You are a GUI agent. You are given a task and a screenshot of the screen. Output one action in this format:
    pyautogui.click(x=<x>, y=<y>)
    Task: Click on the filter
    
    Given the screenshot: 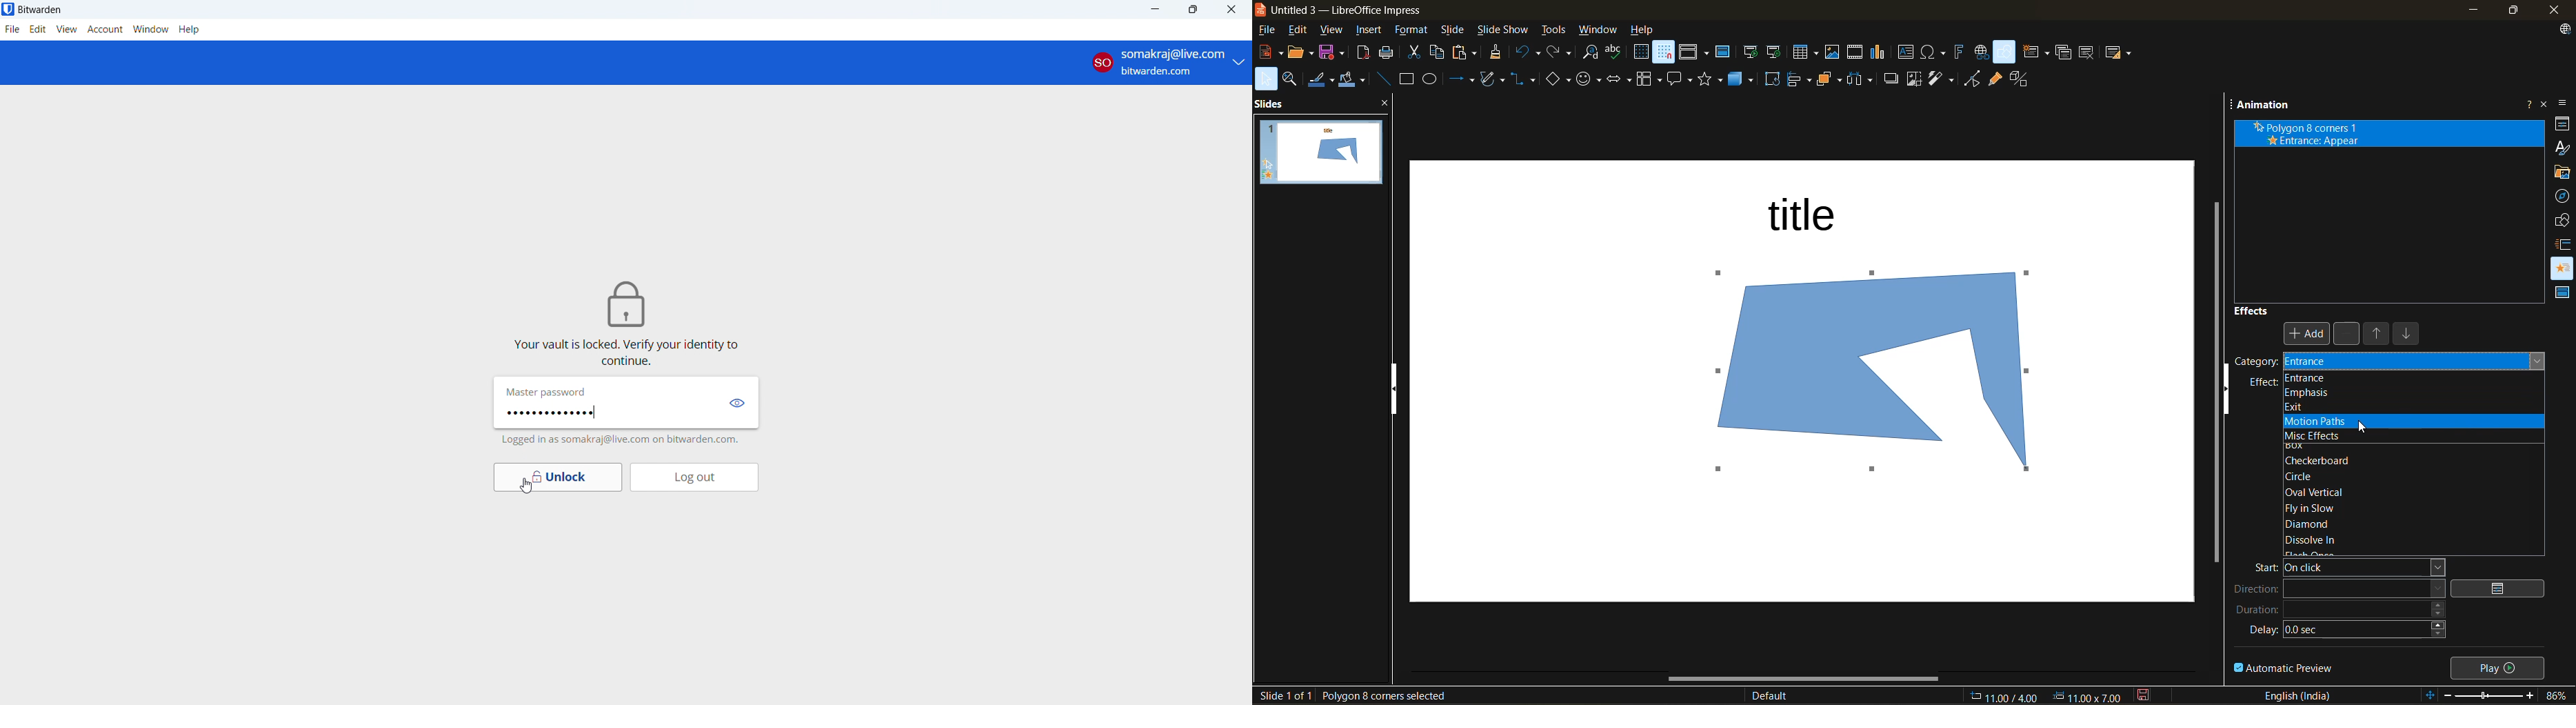 What is the action you would take?
    pyautogui.click(x=1944, y=80)
    